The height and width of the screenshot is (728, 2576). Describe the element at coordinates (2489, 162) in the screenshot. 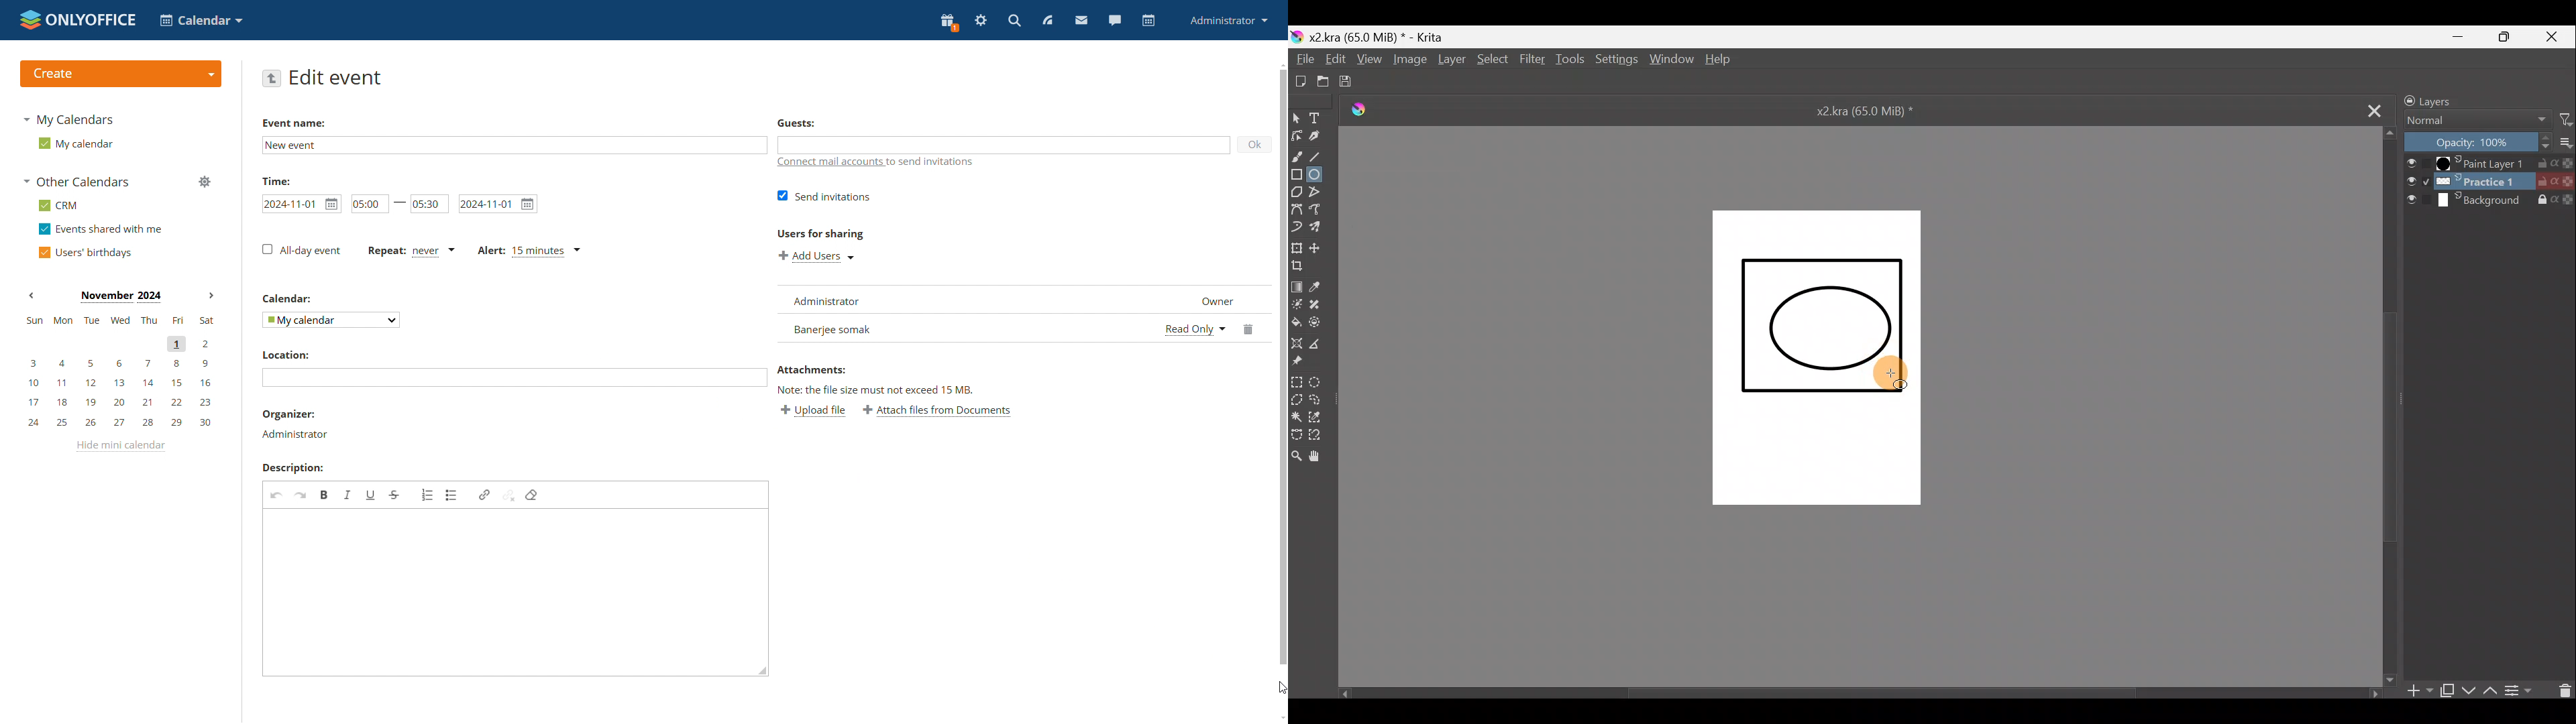

I see `Paint Layer 1` at that location.